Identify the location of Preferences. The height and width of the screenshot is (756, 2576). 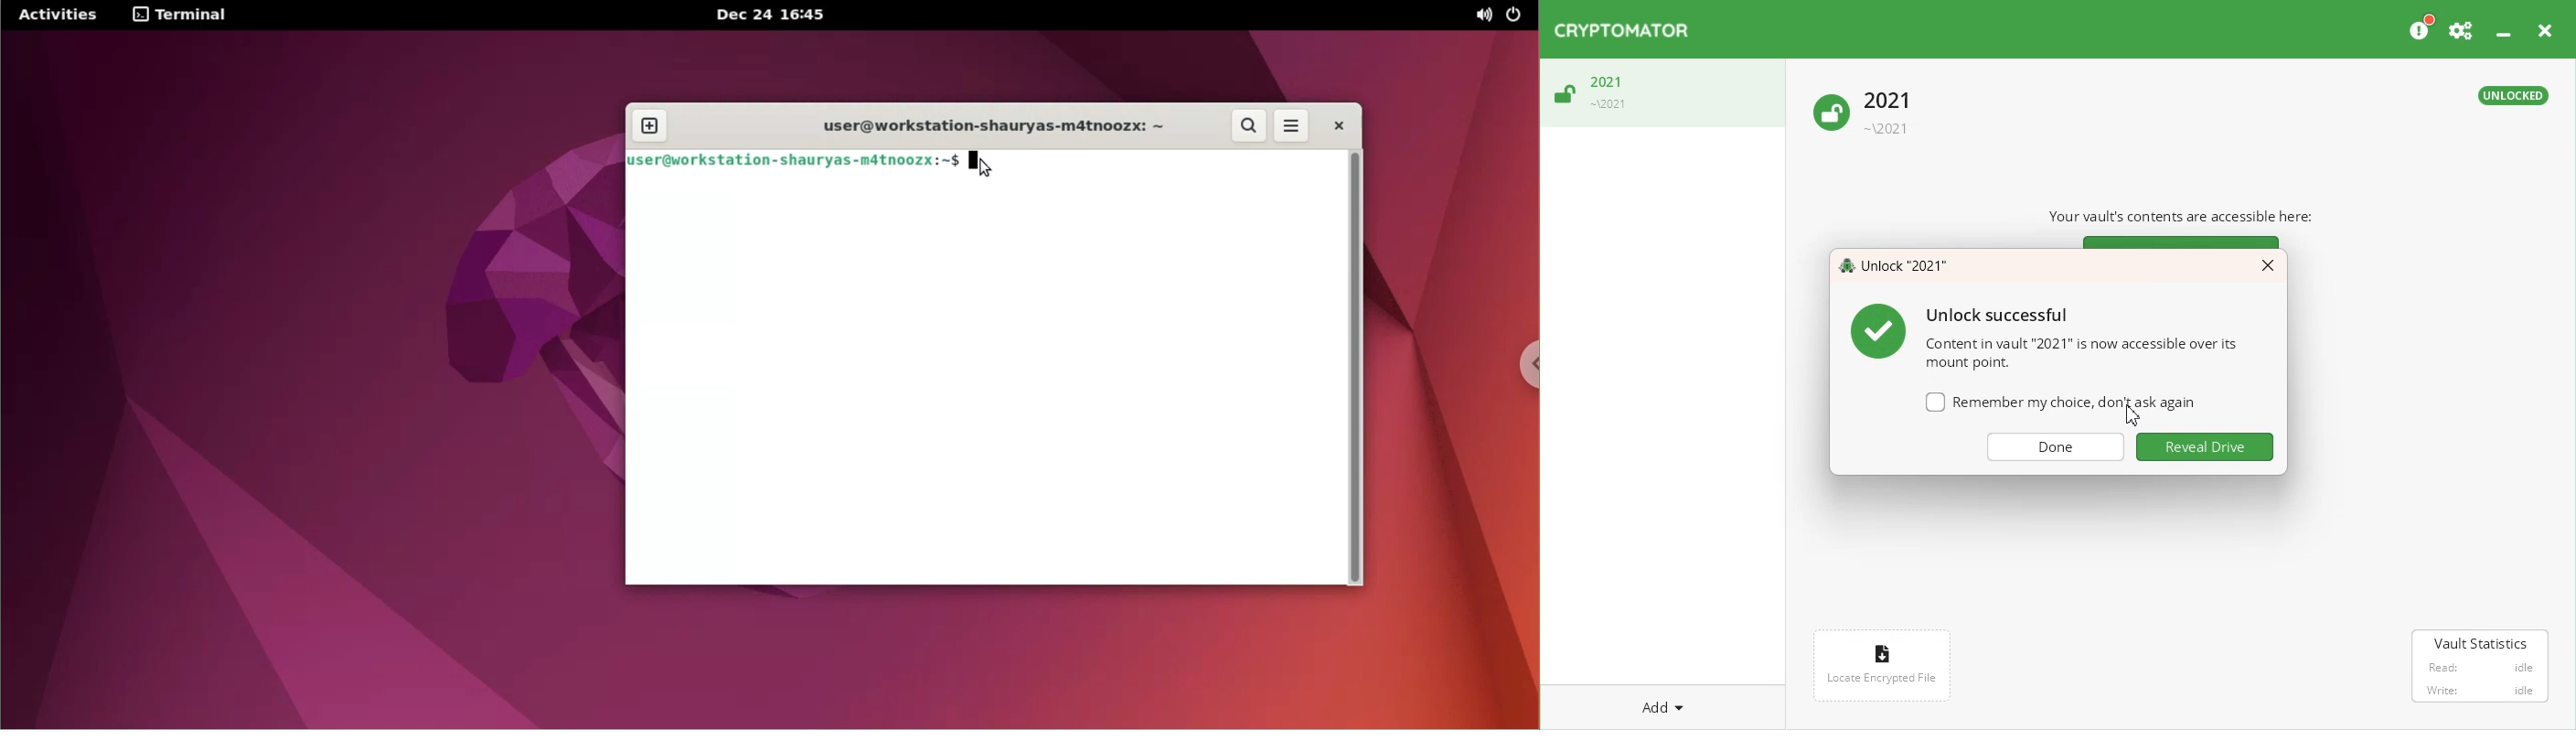
(2462, 27).